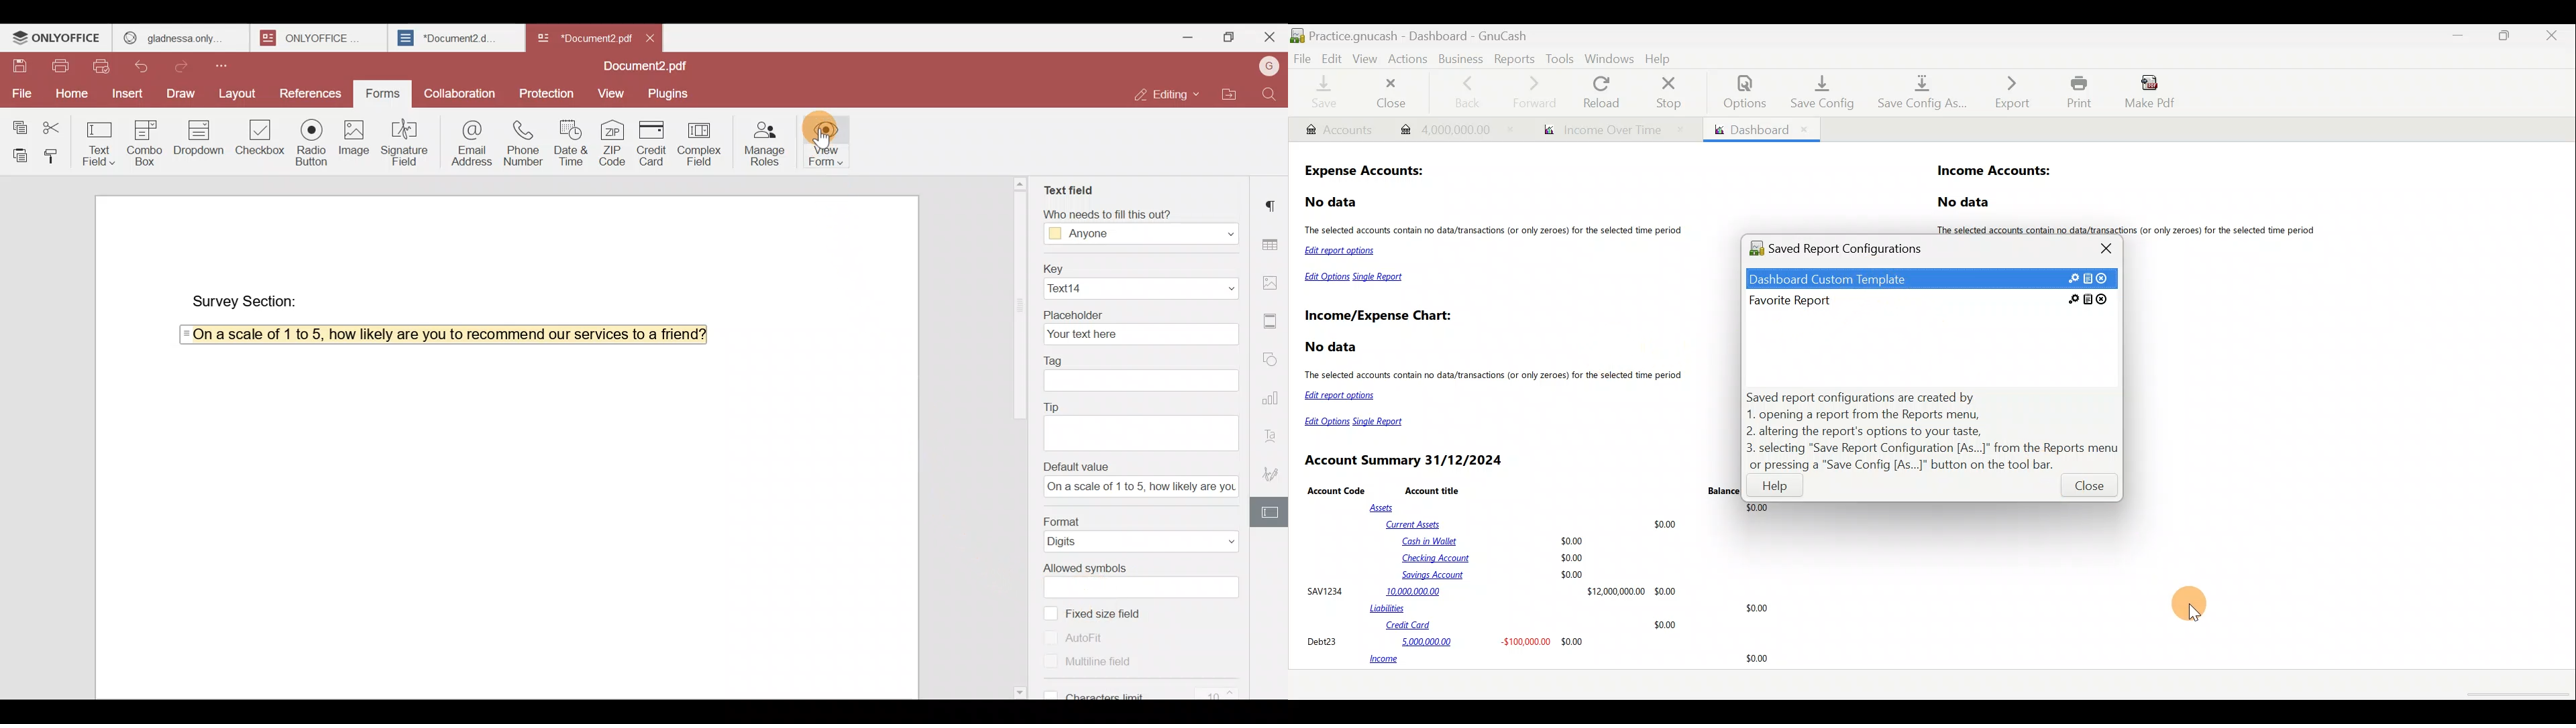 The width and height of the screenshot is (2576, 728). What do you see at coordinates (1366, 59) in the screenshot?
I see `View` at bounding box center [1366, 59].